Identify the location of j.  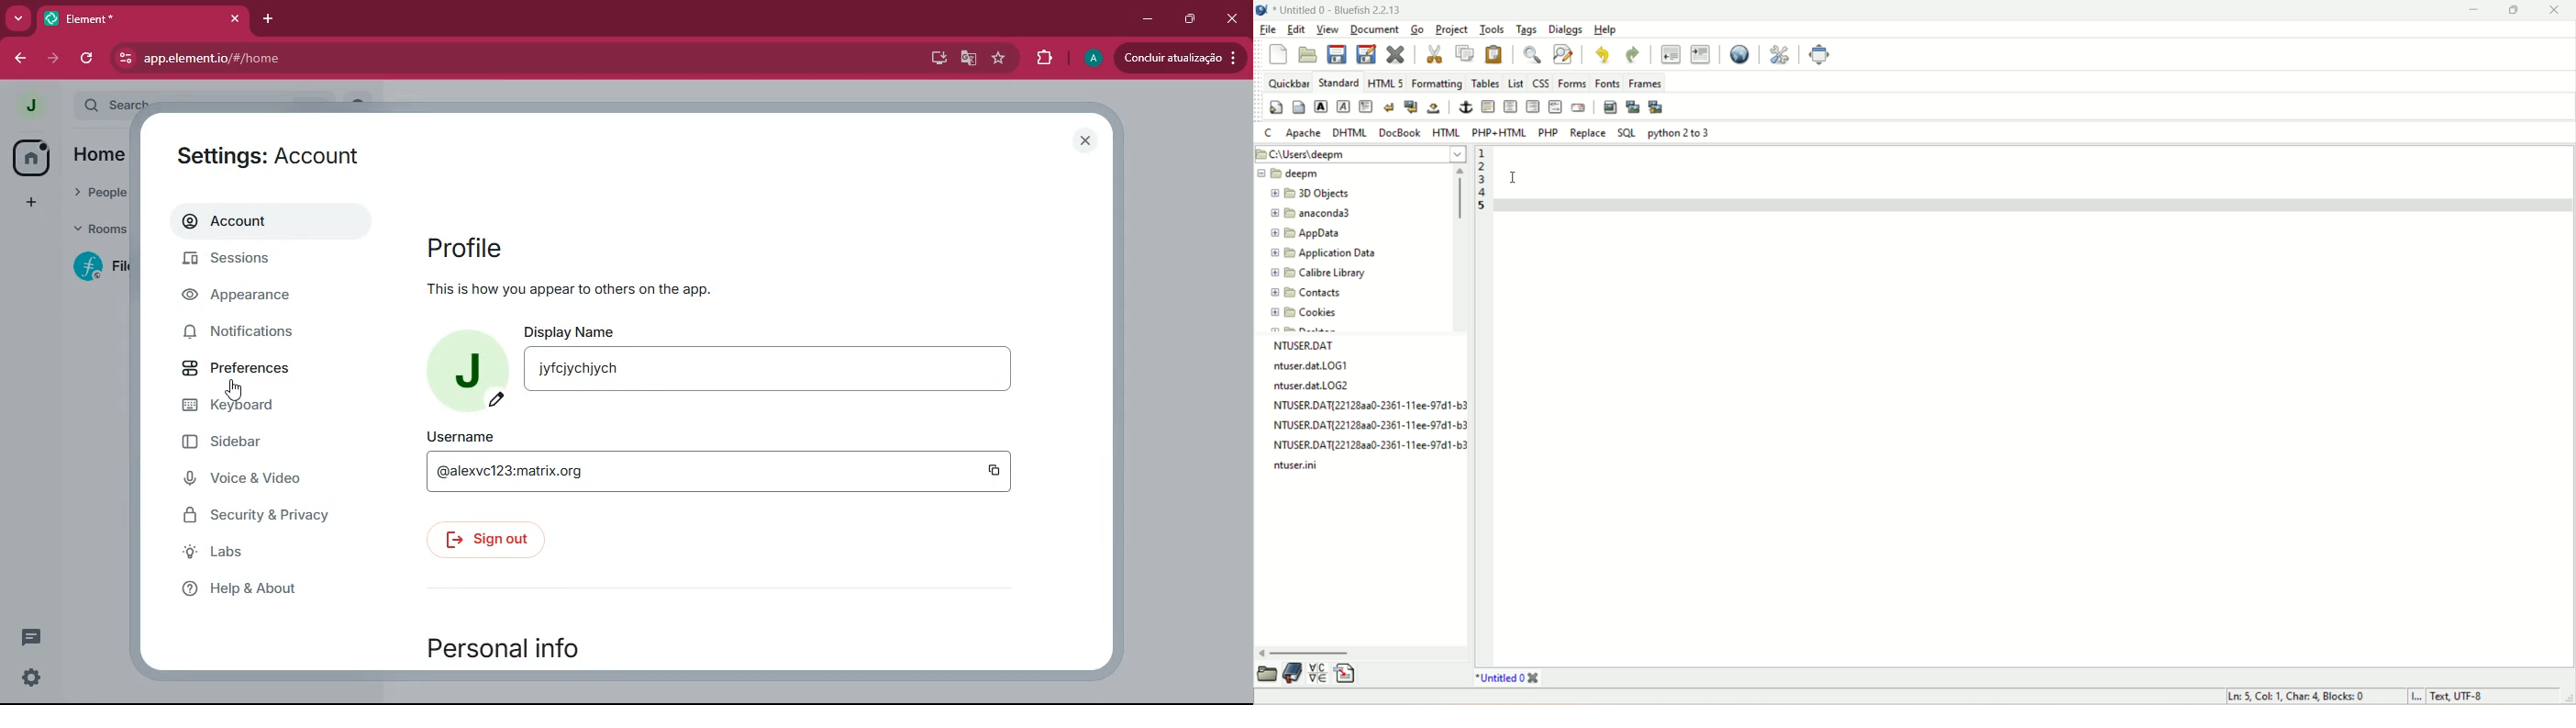
(22, 106).